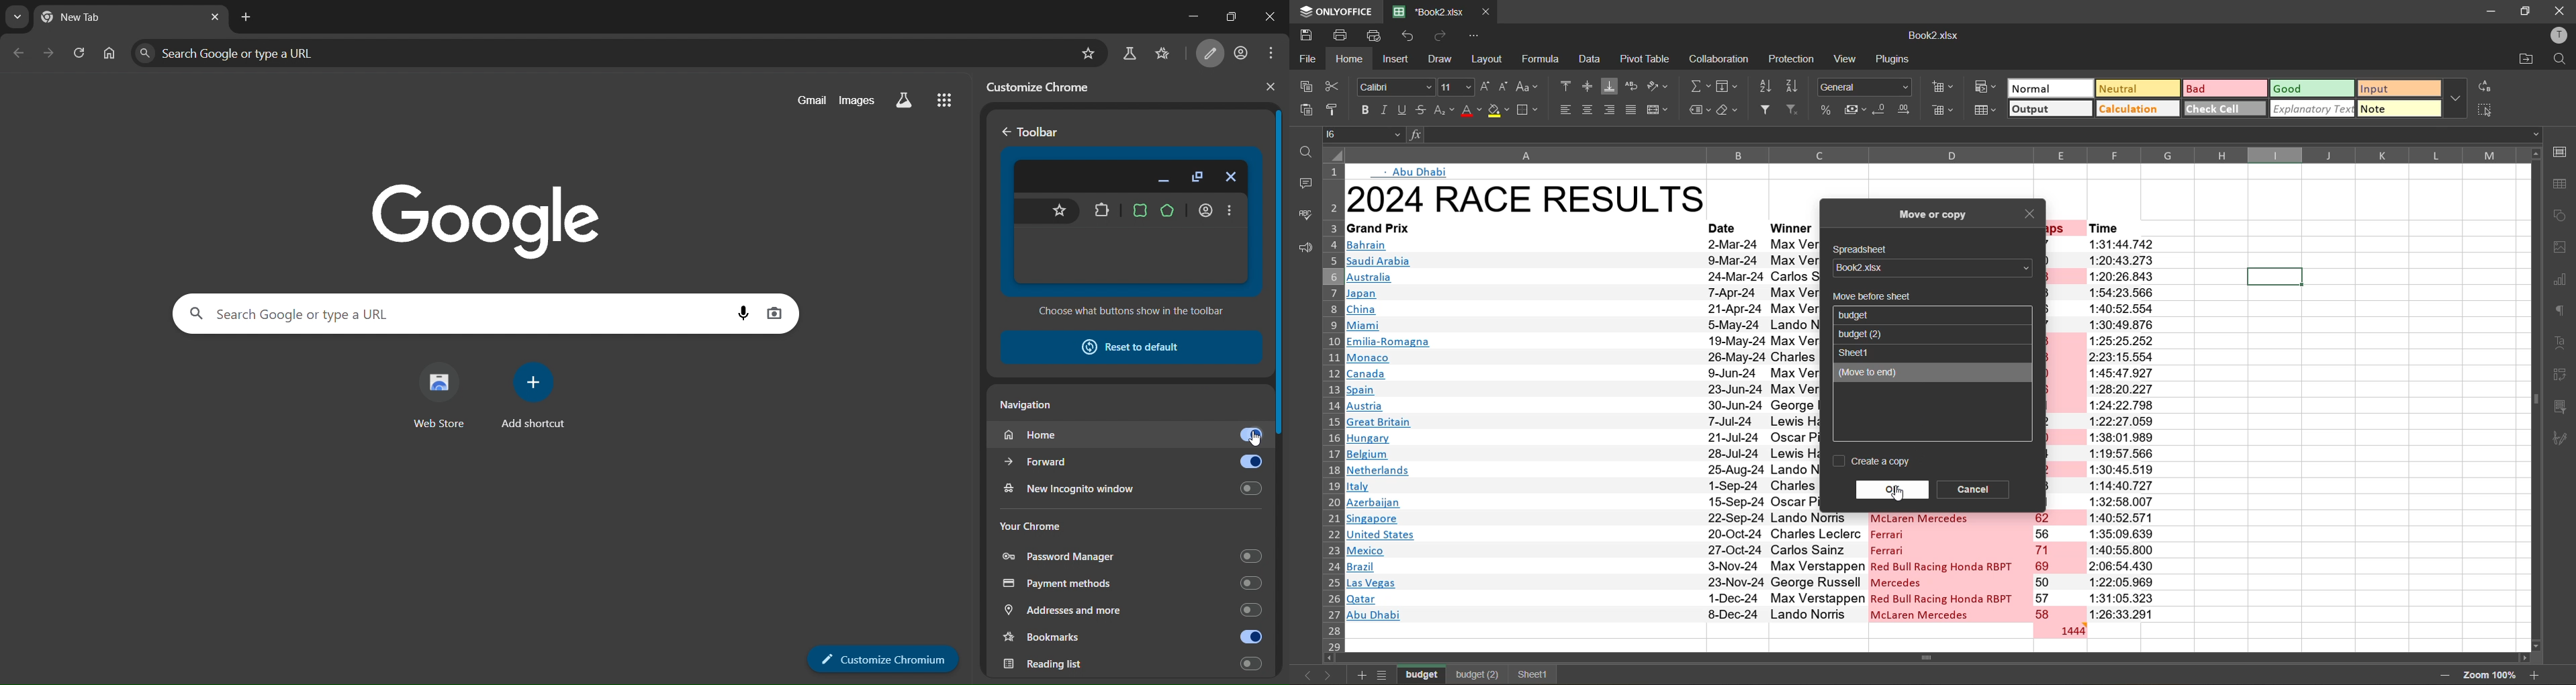 This screenshot has height=700, width=2576. What do you see at coordinates (1567, 109) in the screenshot?
I see `align left` at bounding box center [1567, 109].